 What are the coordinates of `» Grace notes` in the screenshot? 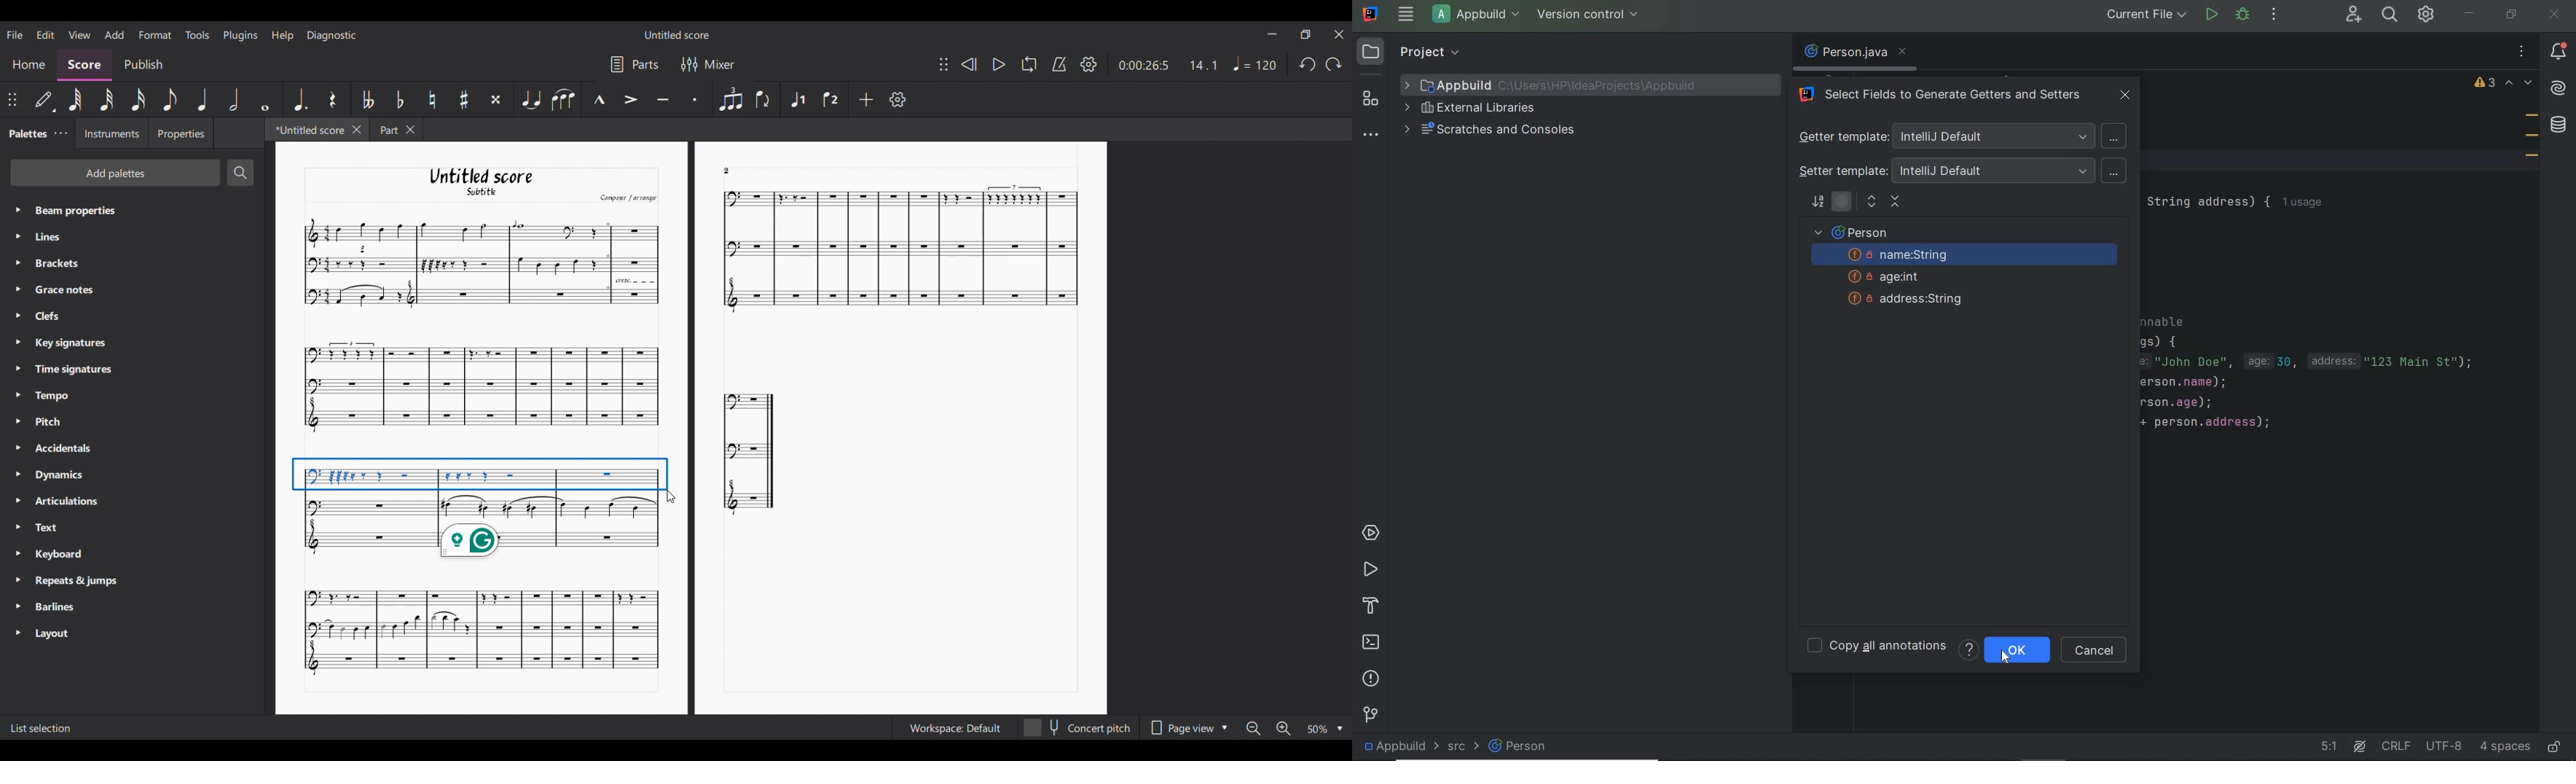 It's located at (61, 290).